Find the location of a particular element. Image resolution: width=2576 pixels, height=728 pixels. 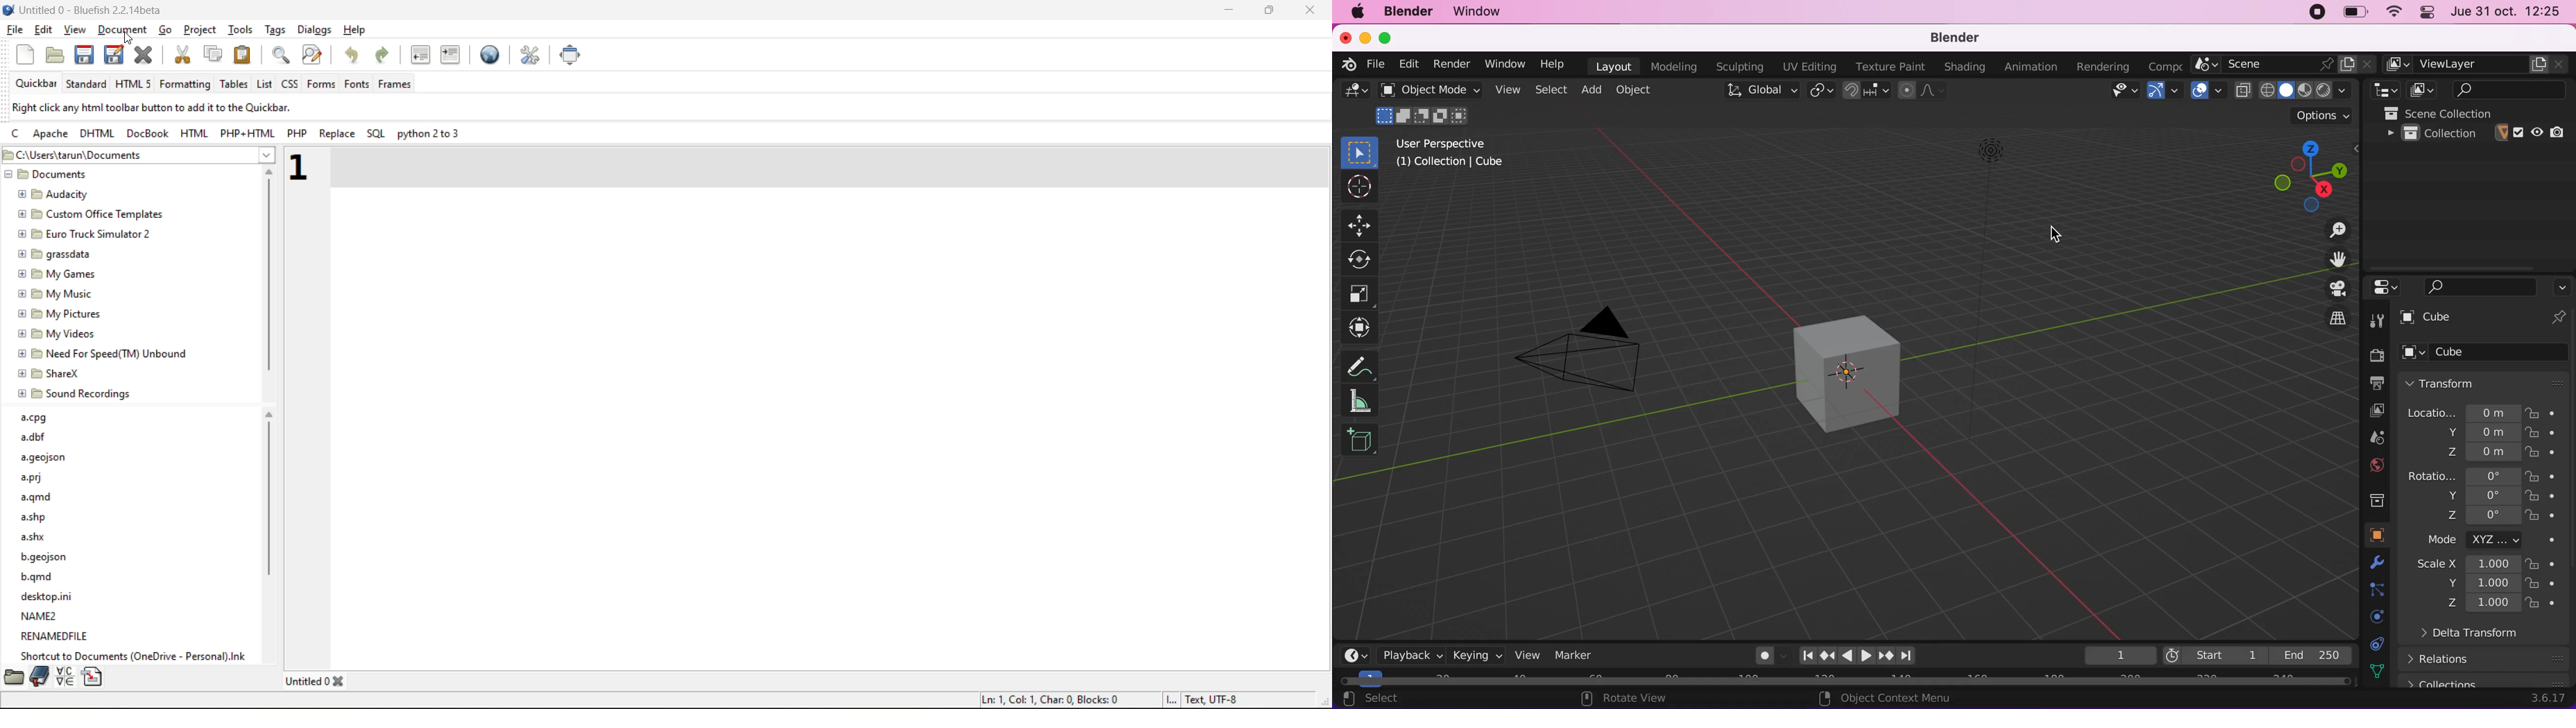

move is located at coordinates (1362, 225).